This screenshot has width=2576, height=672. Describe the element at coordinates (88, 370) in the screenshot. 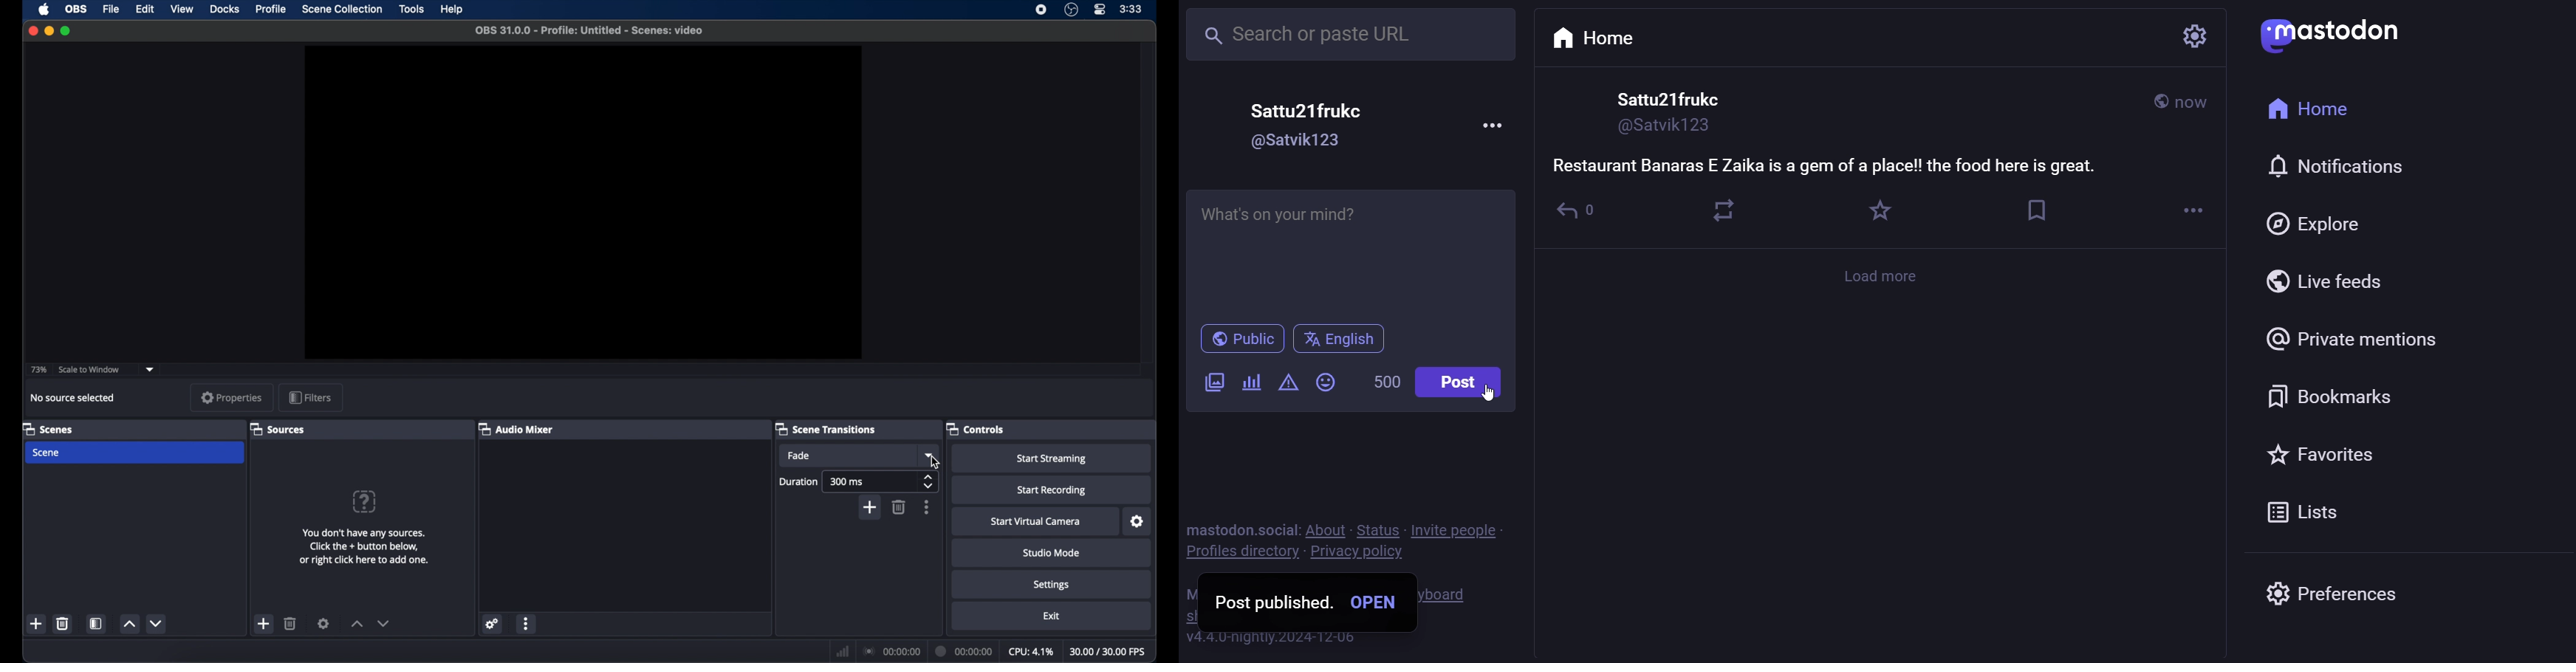

I see `scale to window` at that location.